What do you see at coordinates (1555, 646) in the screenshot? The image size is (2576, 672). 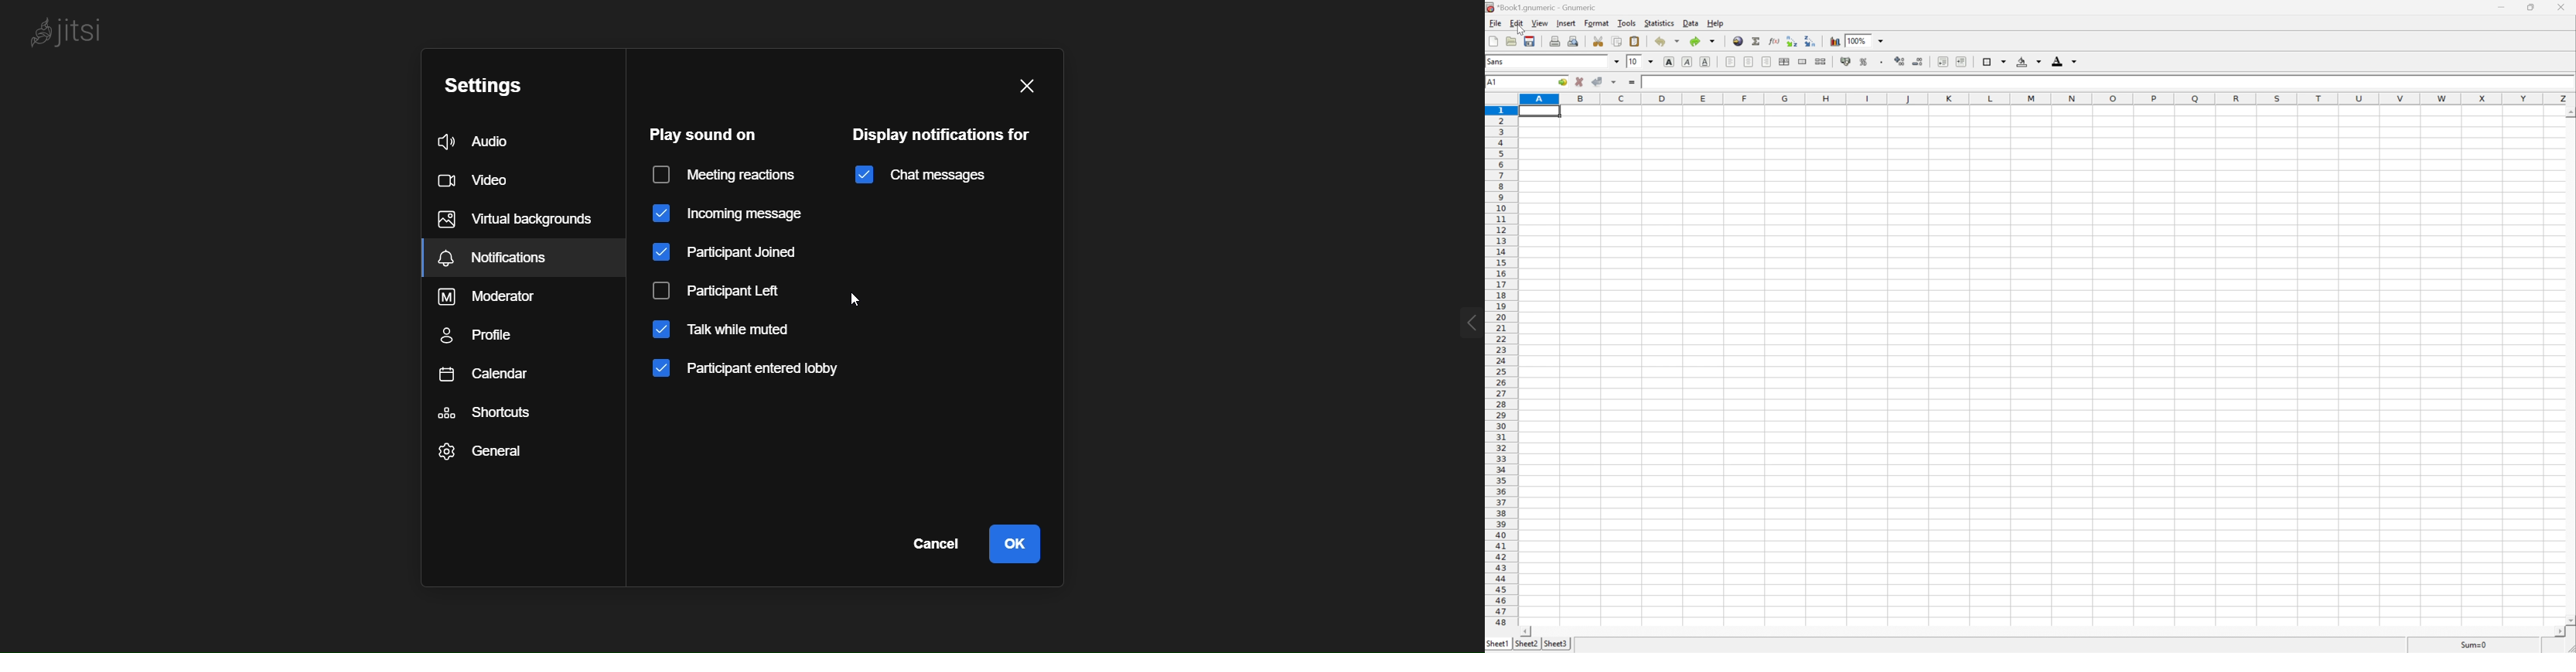 I see `sheet3` at bounding box center [1555, 646].